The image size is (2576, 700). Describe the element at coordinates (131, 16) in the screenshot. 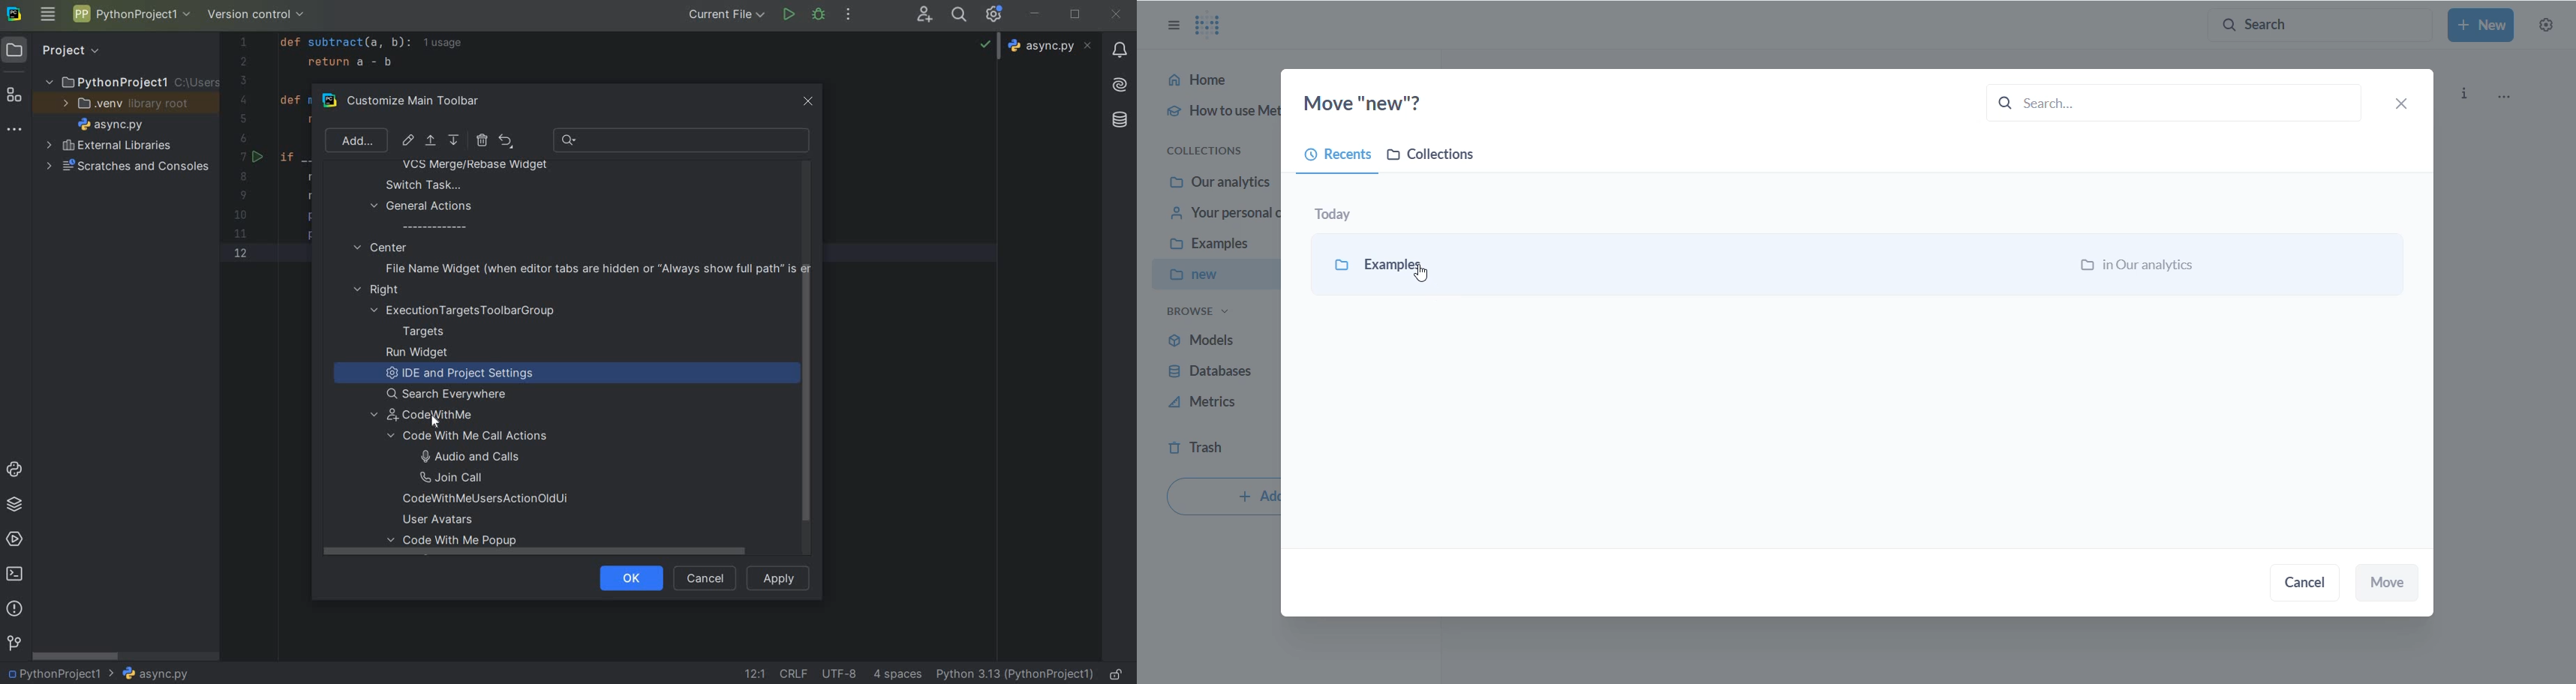

I see `PROJECT NAME` at that location.